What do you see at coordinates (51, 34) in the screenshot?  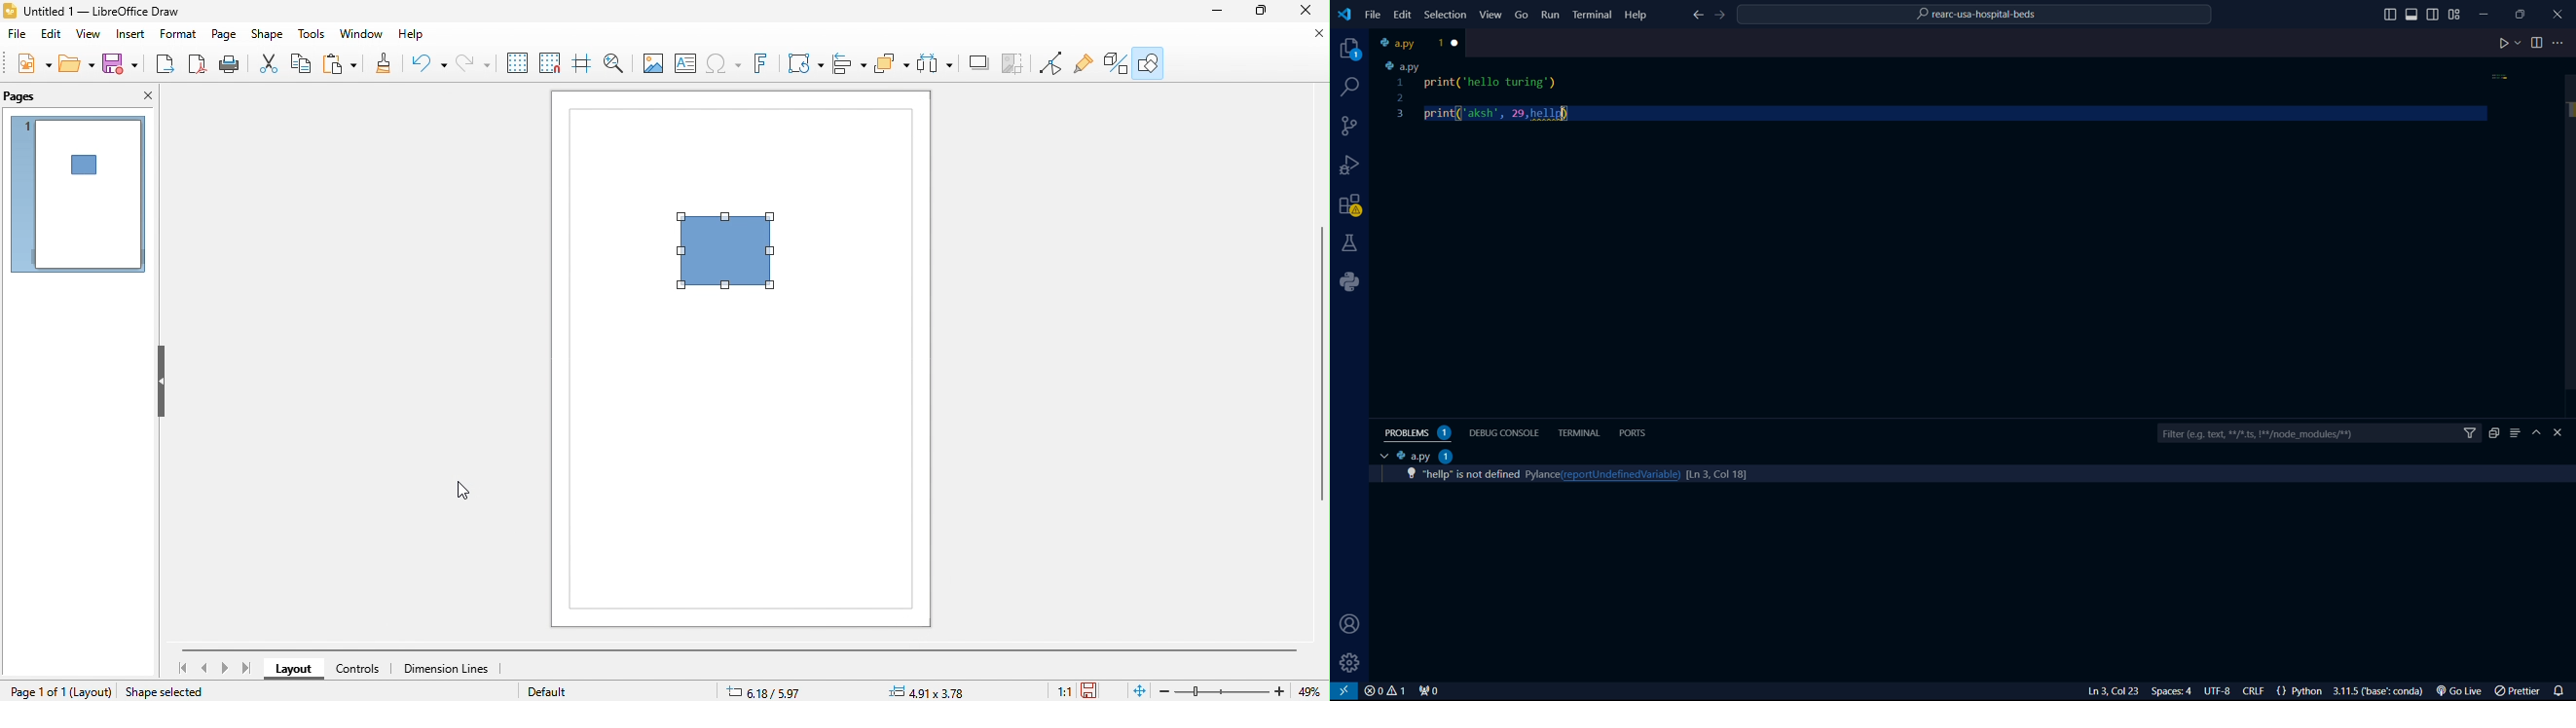 I see `edit` at bounding box center [51, 34].